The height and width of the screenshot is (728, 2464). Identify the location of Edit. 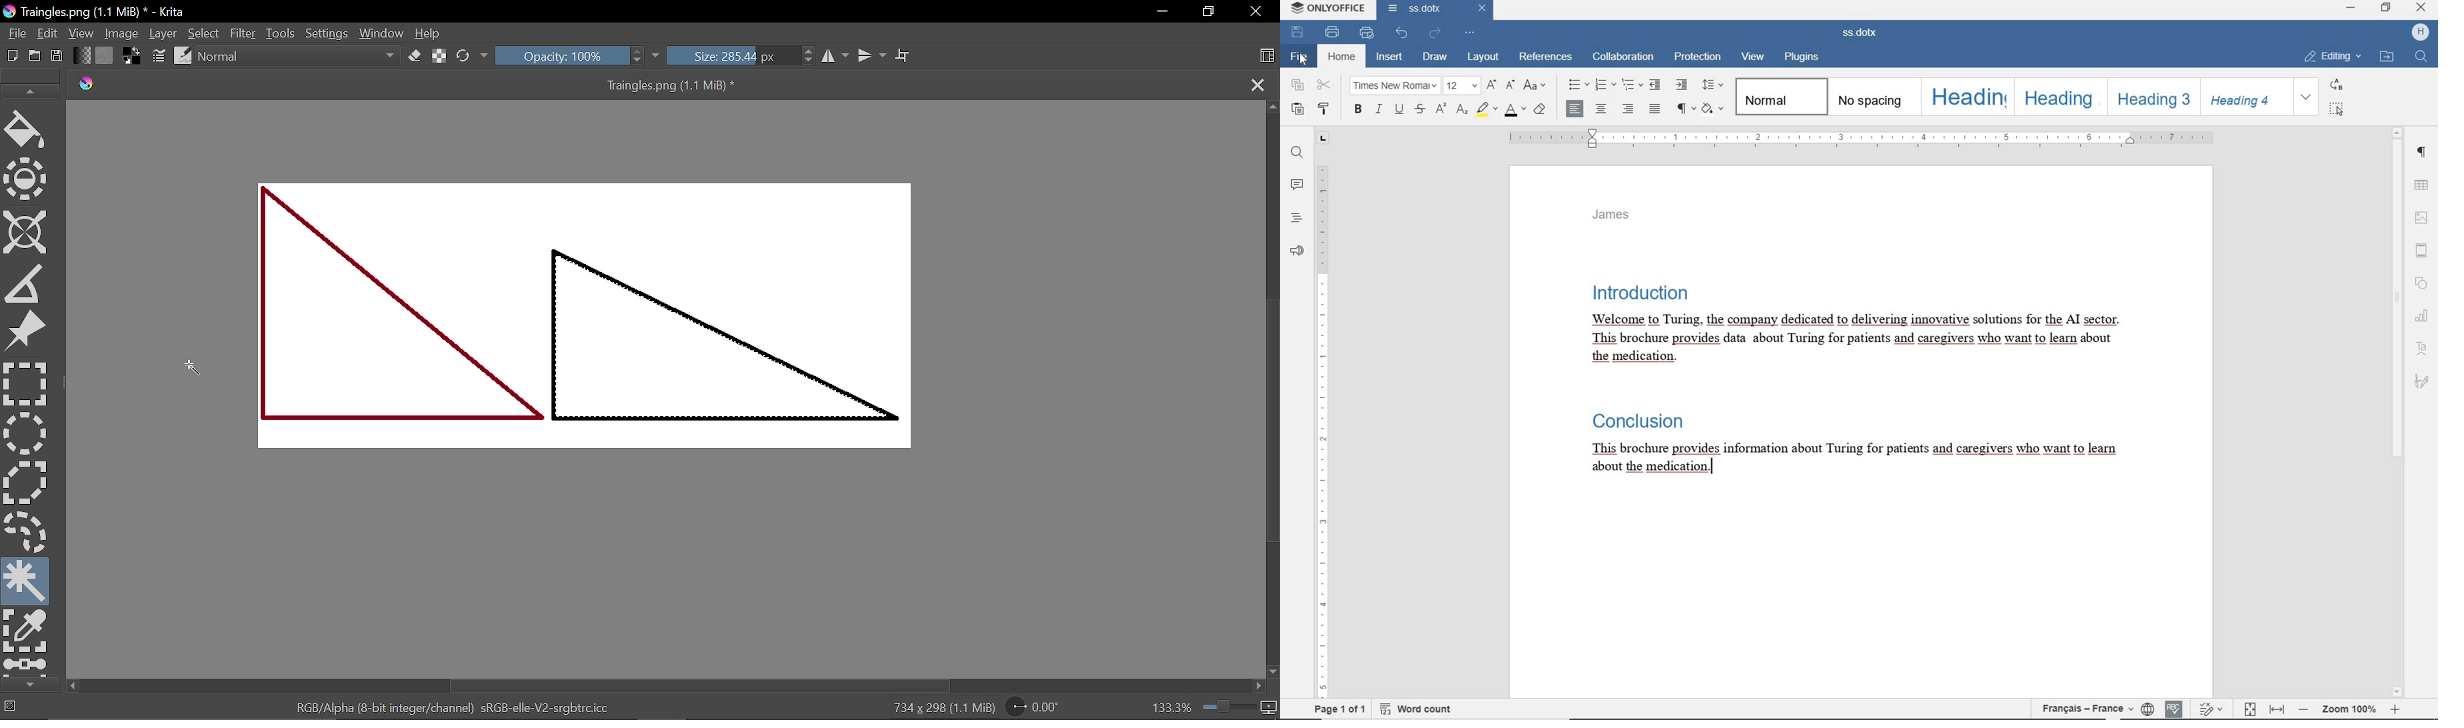
(48, 34).